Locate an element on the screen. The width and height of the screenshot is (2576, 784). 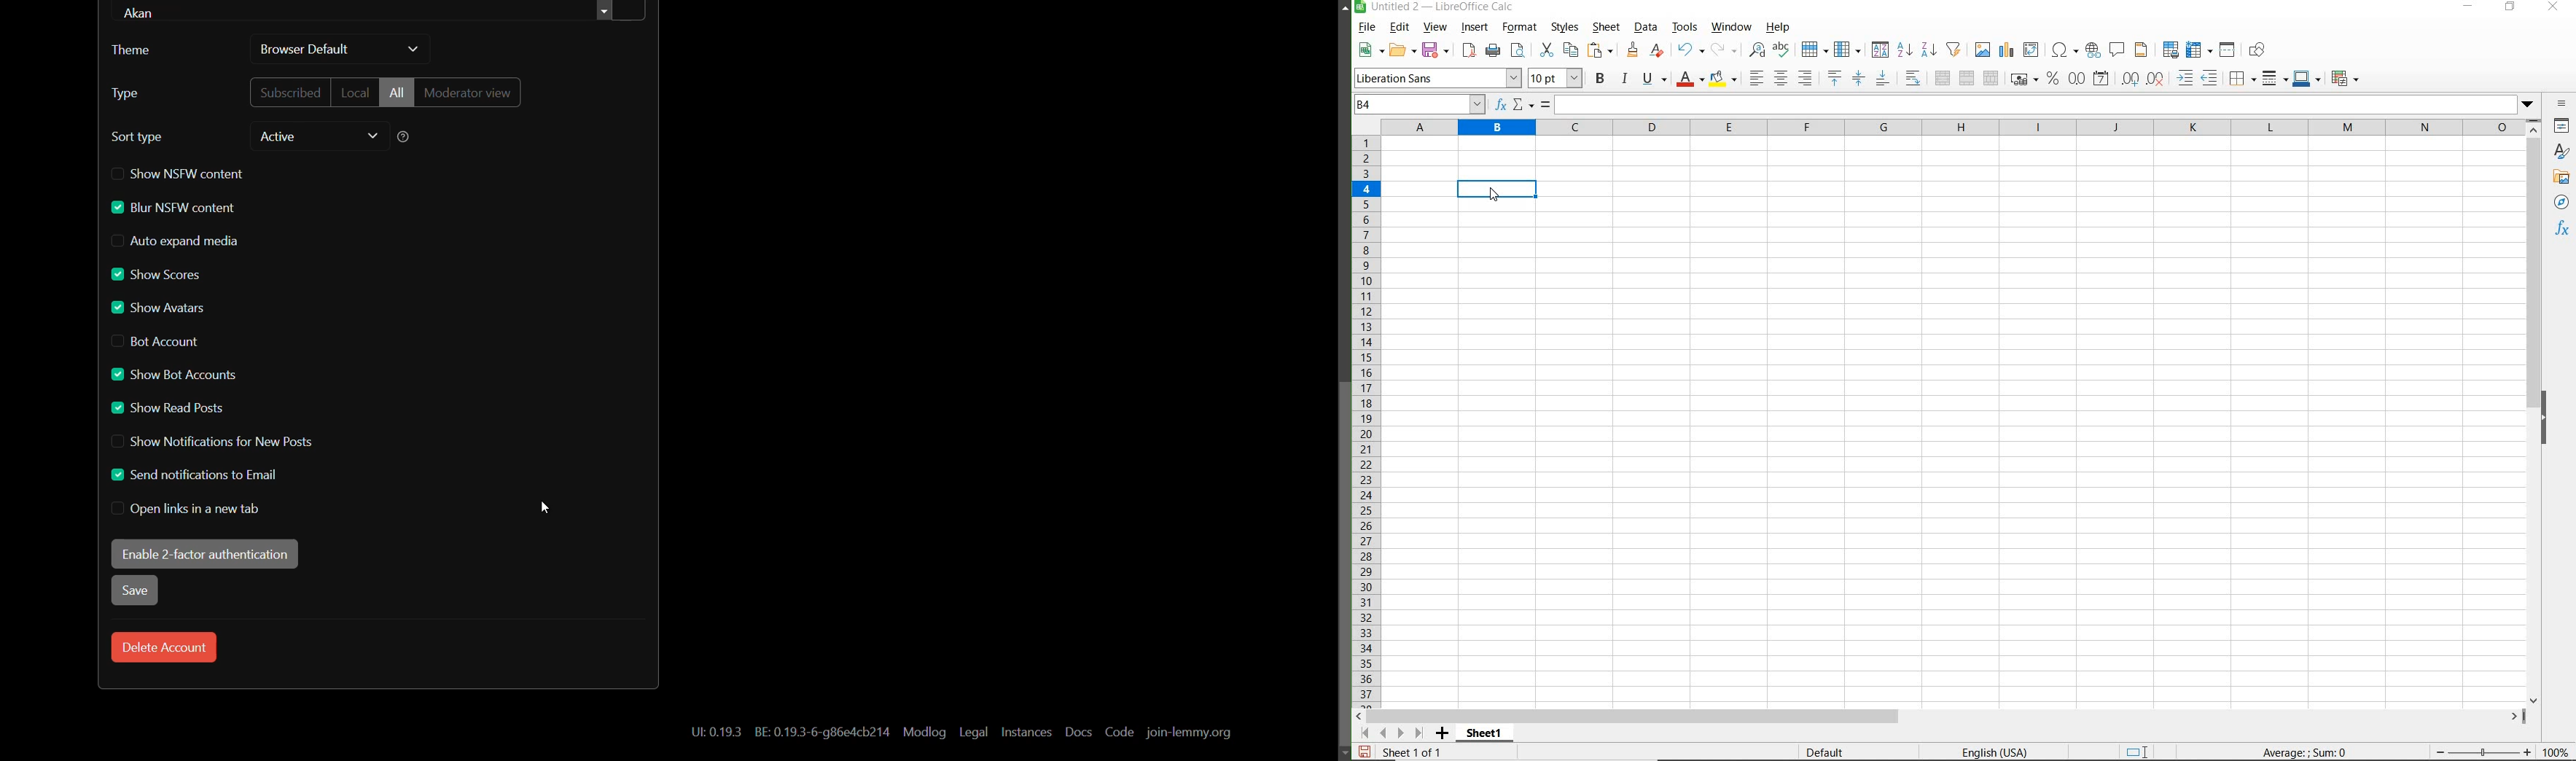
background color is located at coordinates (1722, 80).